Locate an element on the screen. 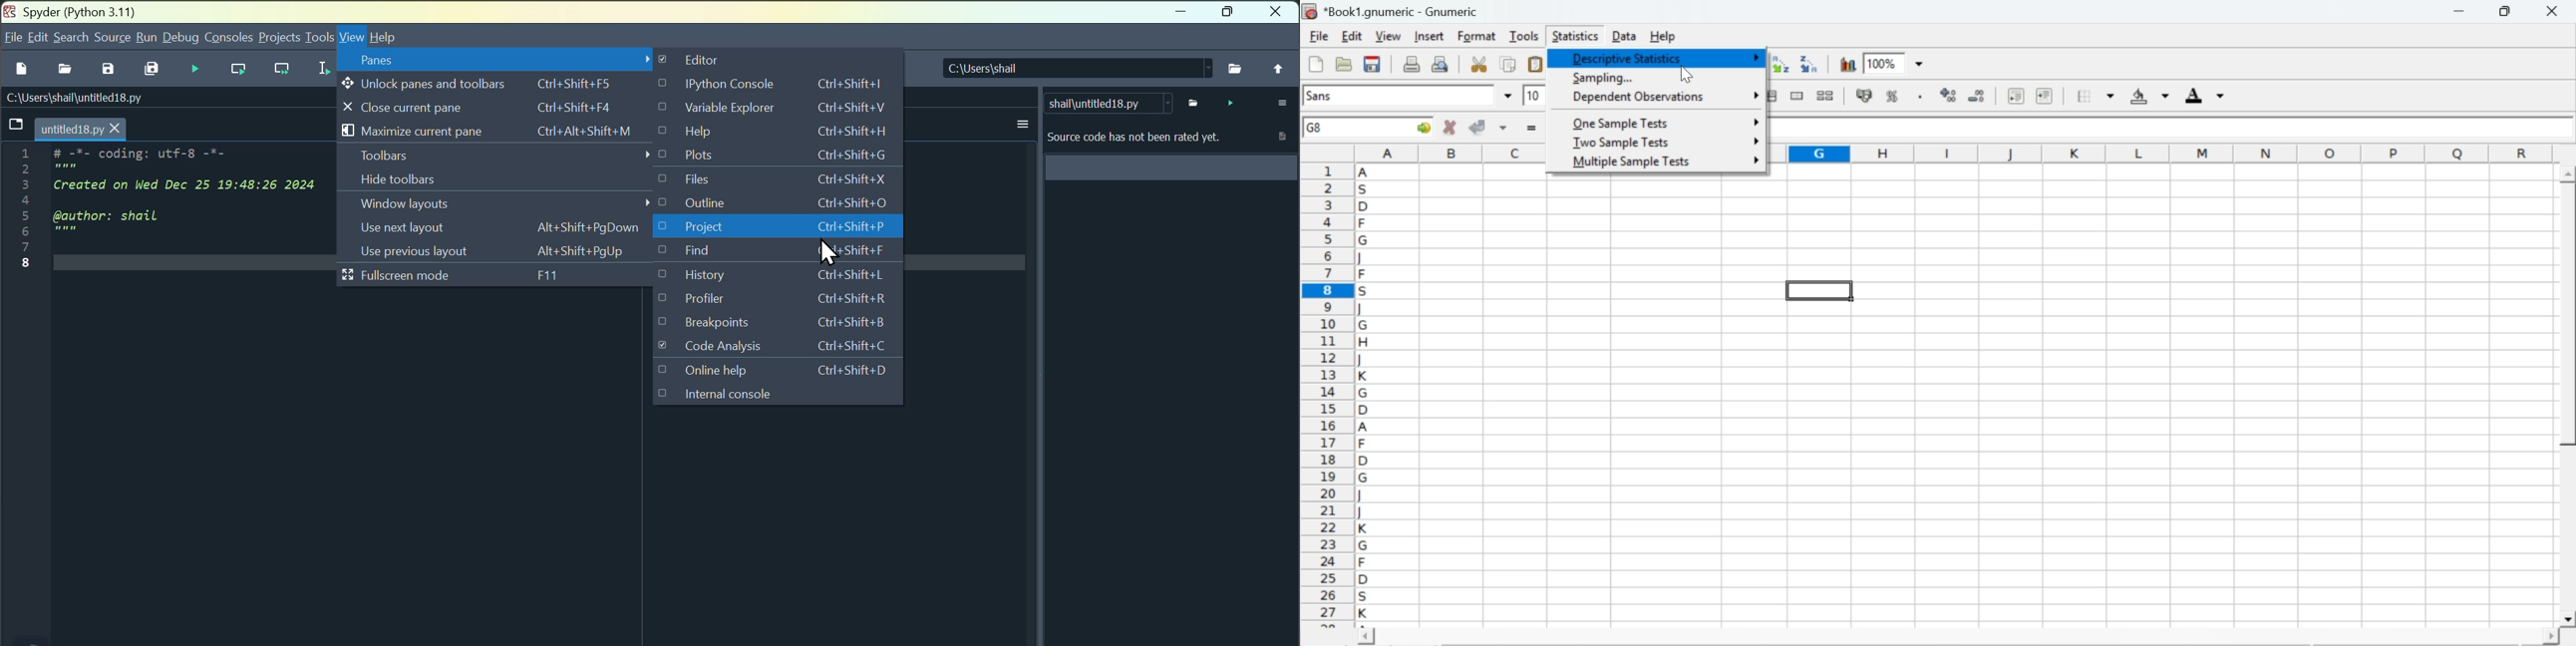 This screenshot has height=672, width=2576. restore down is located at coordinates (2506, 12).